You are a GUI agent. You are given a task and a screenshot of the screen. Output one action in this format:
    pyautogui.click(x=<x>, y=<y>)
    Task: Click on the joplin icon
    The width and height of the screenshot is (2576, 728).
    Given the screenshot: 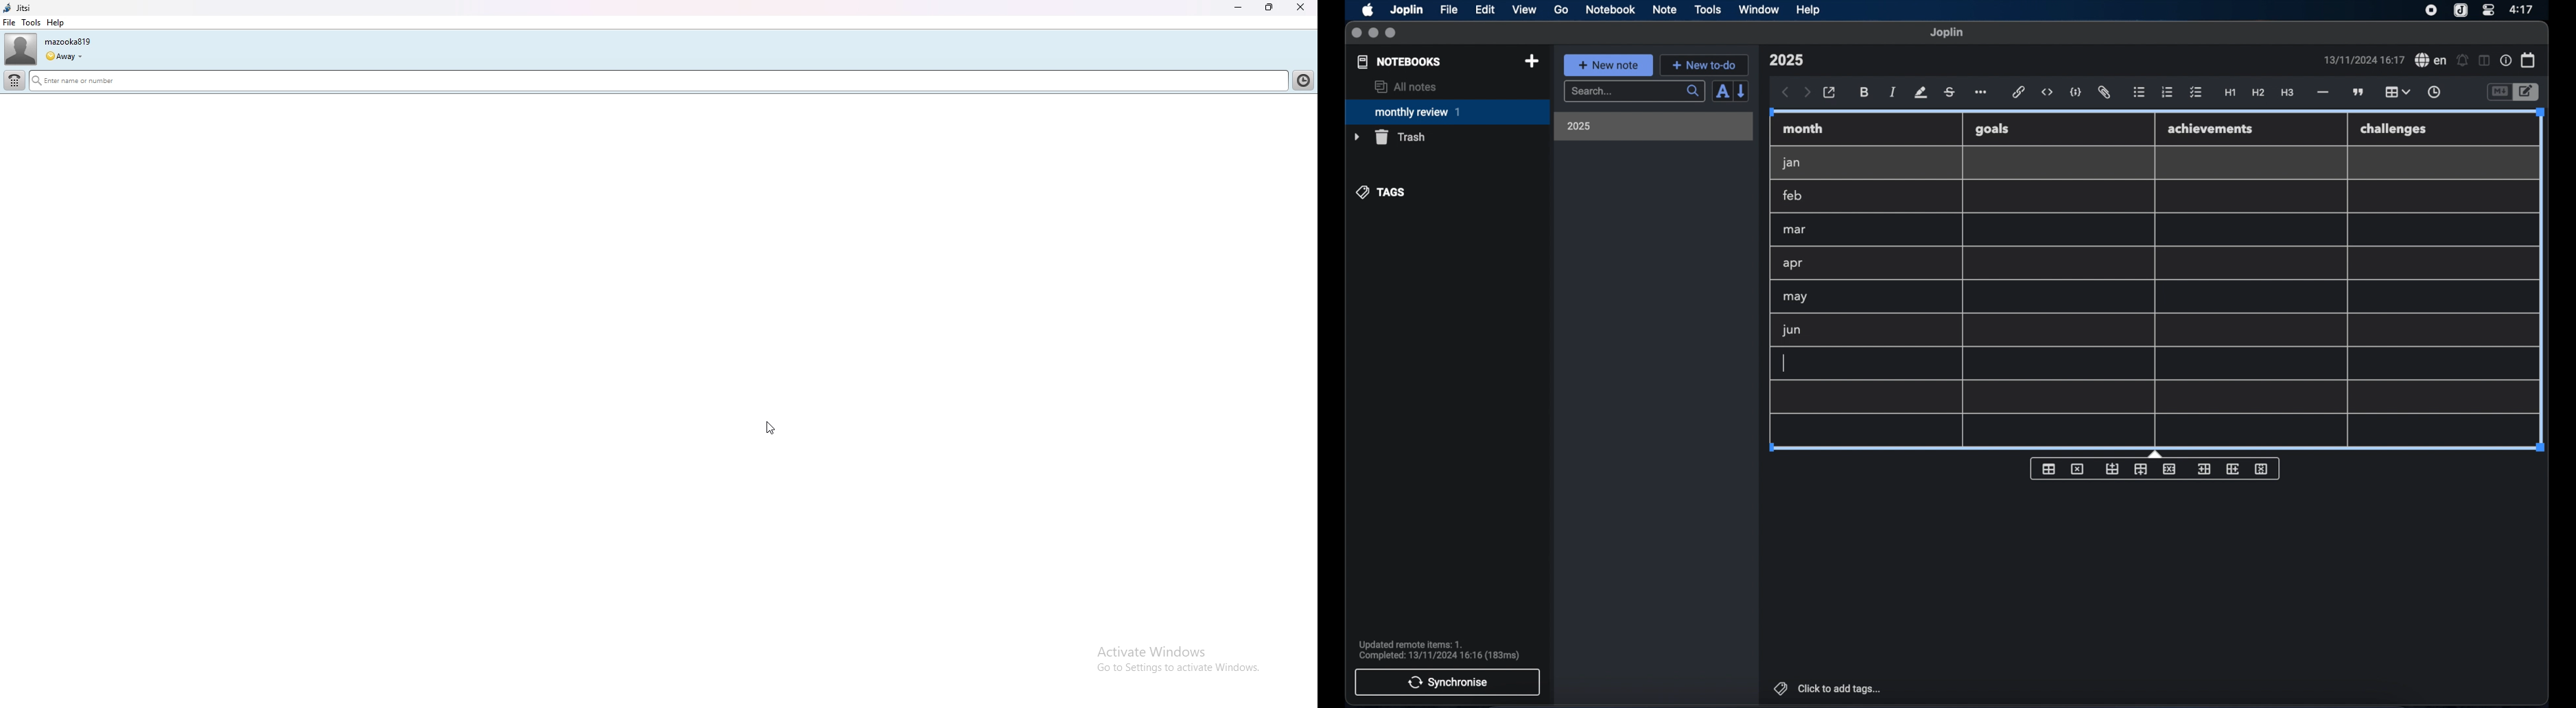 What is the action you would take?
    pyautogui.click(x=2460, y=11)
    